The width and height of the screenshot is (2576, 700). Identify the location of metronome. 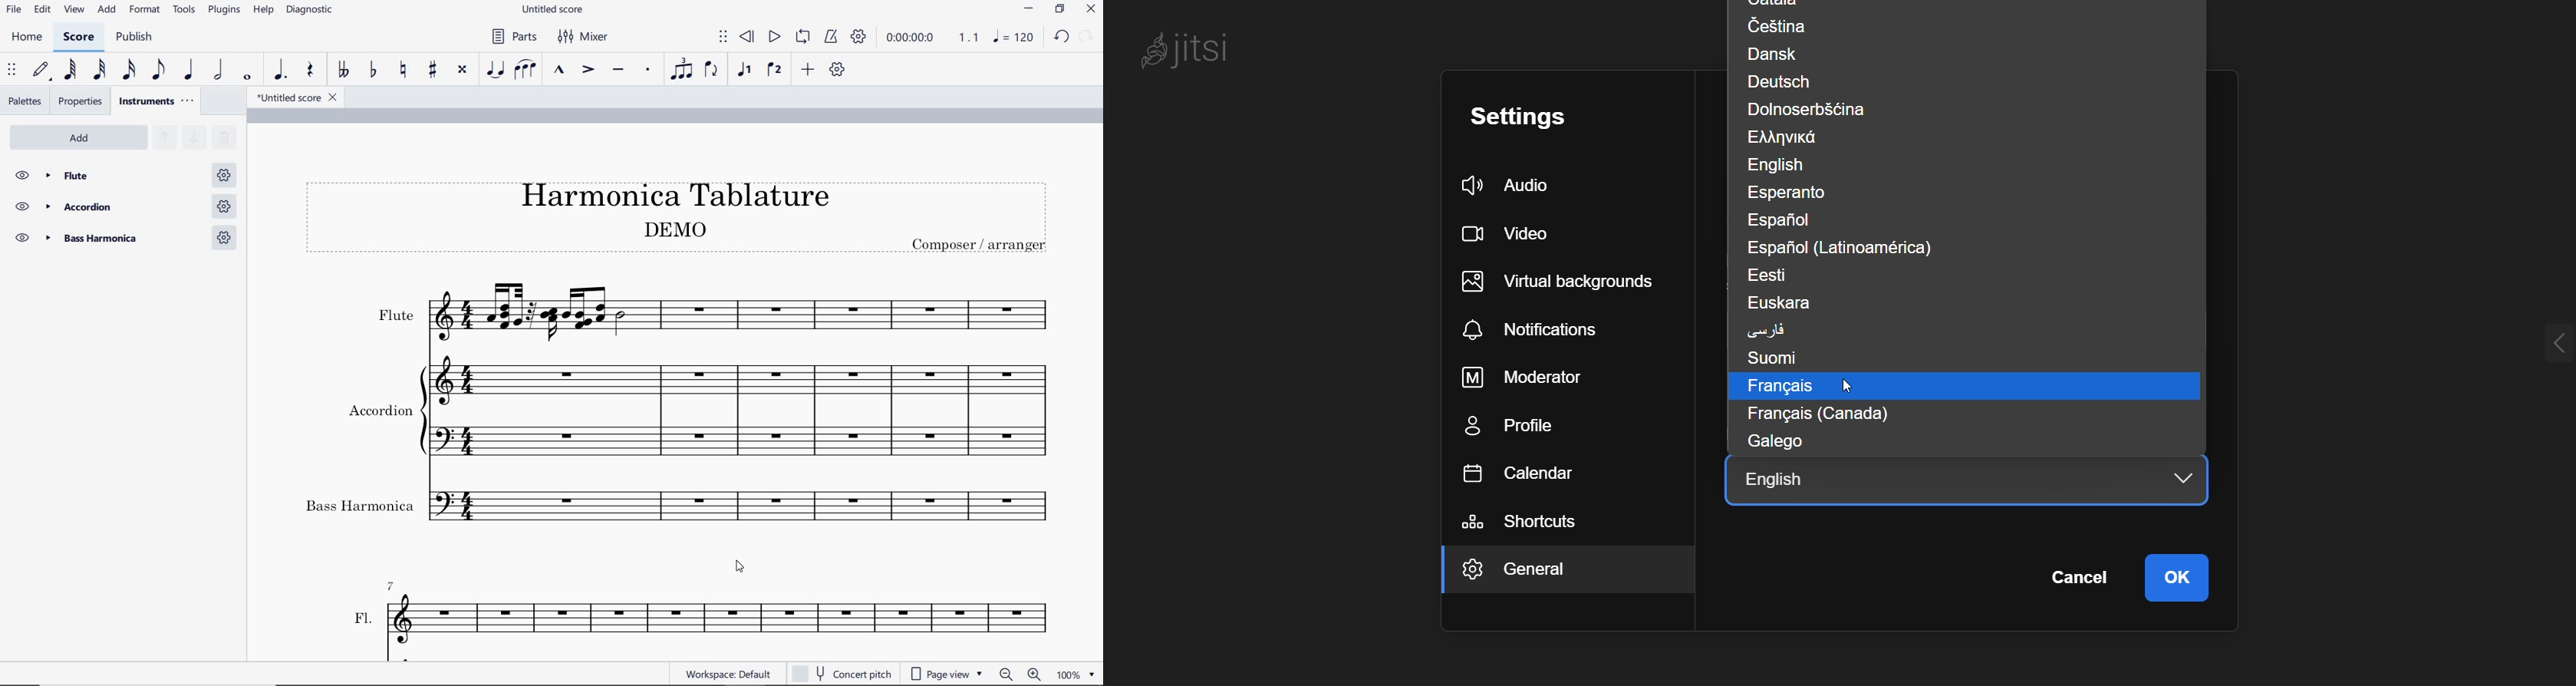
(830, 37).